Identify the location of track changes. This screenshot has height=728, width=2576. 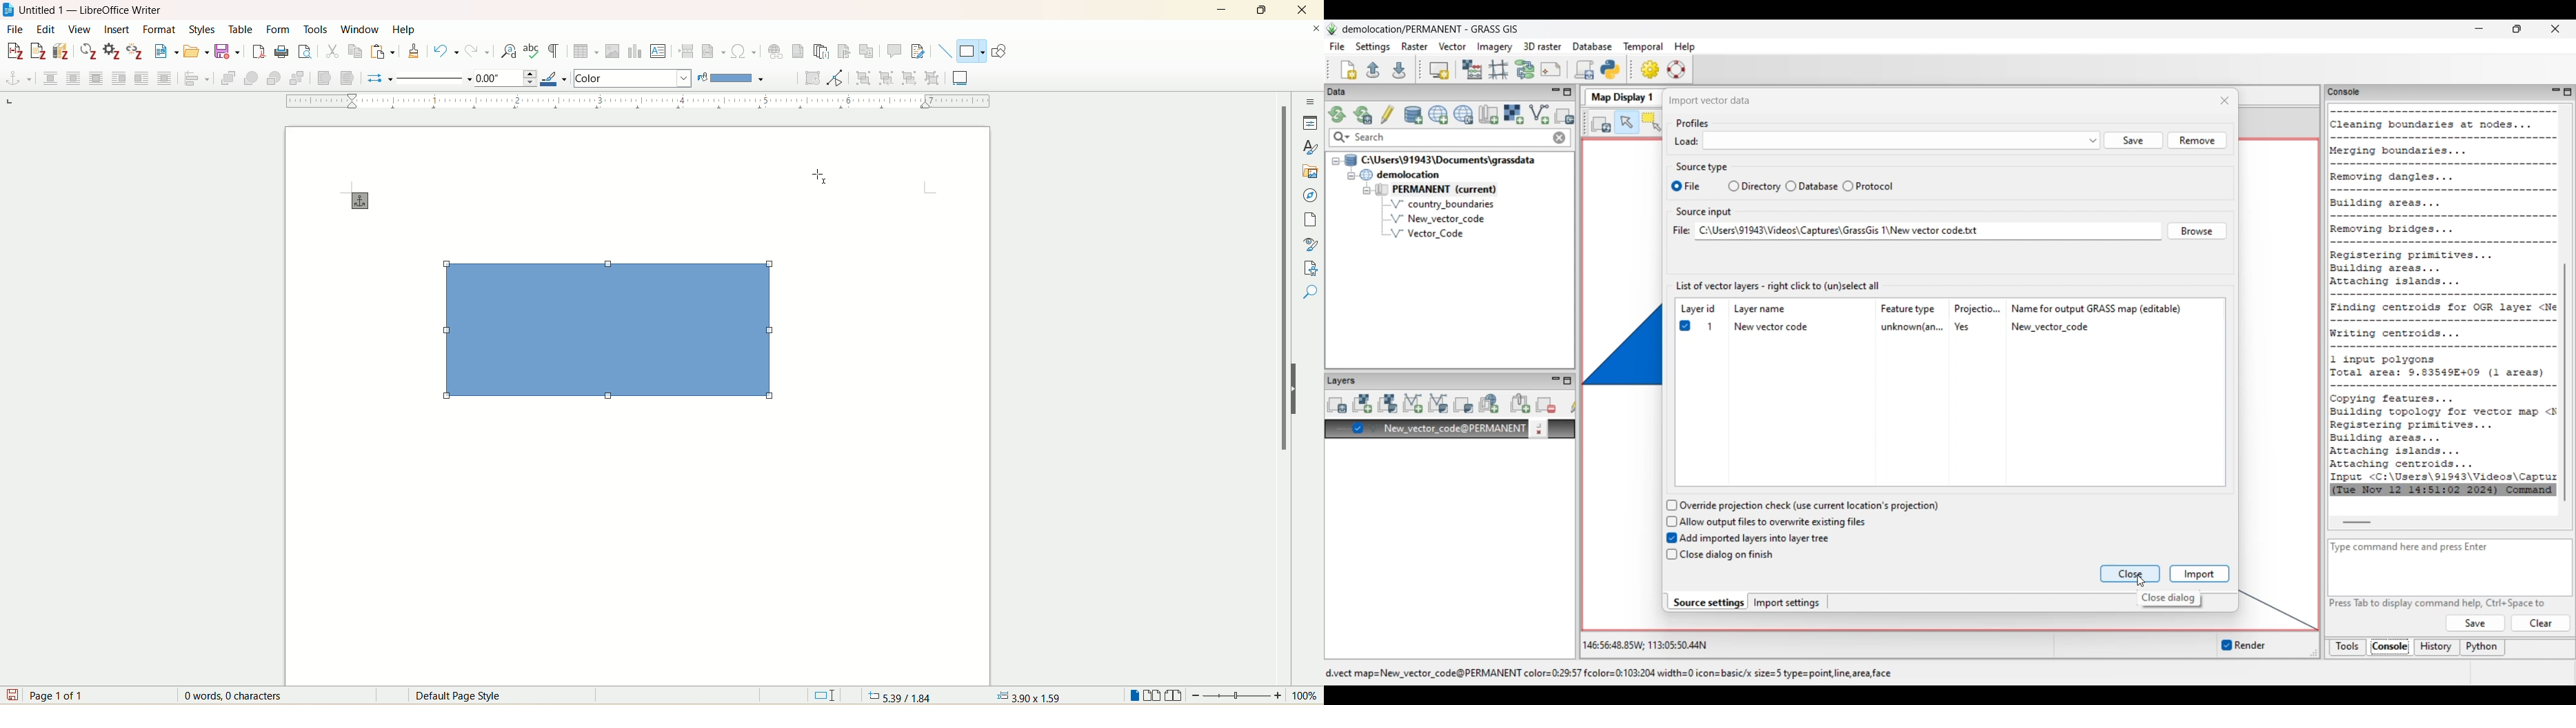
(918, 50).